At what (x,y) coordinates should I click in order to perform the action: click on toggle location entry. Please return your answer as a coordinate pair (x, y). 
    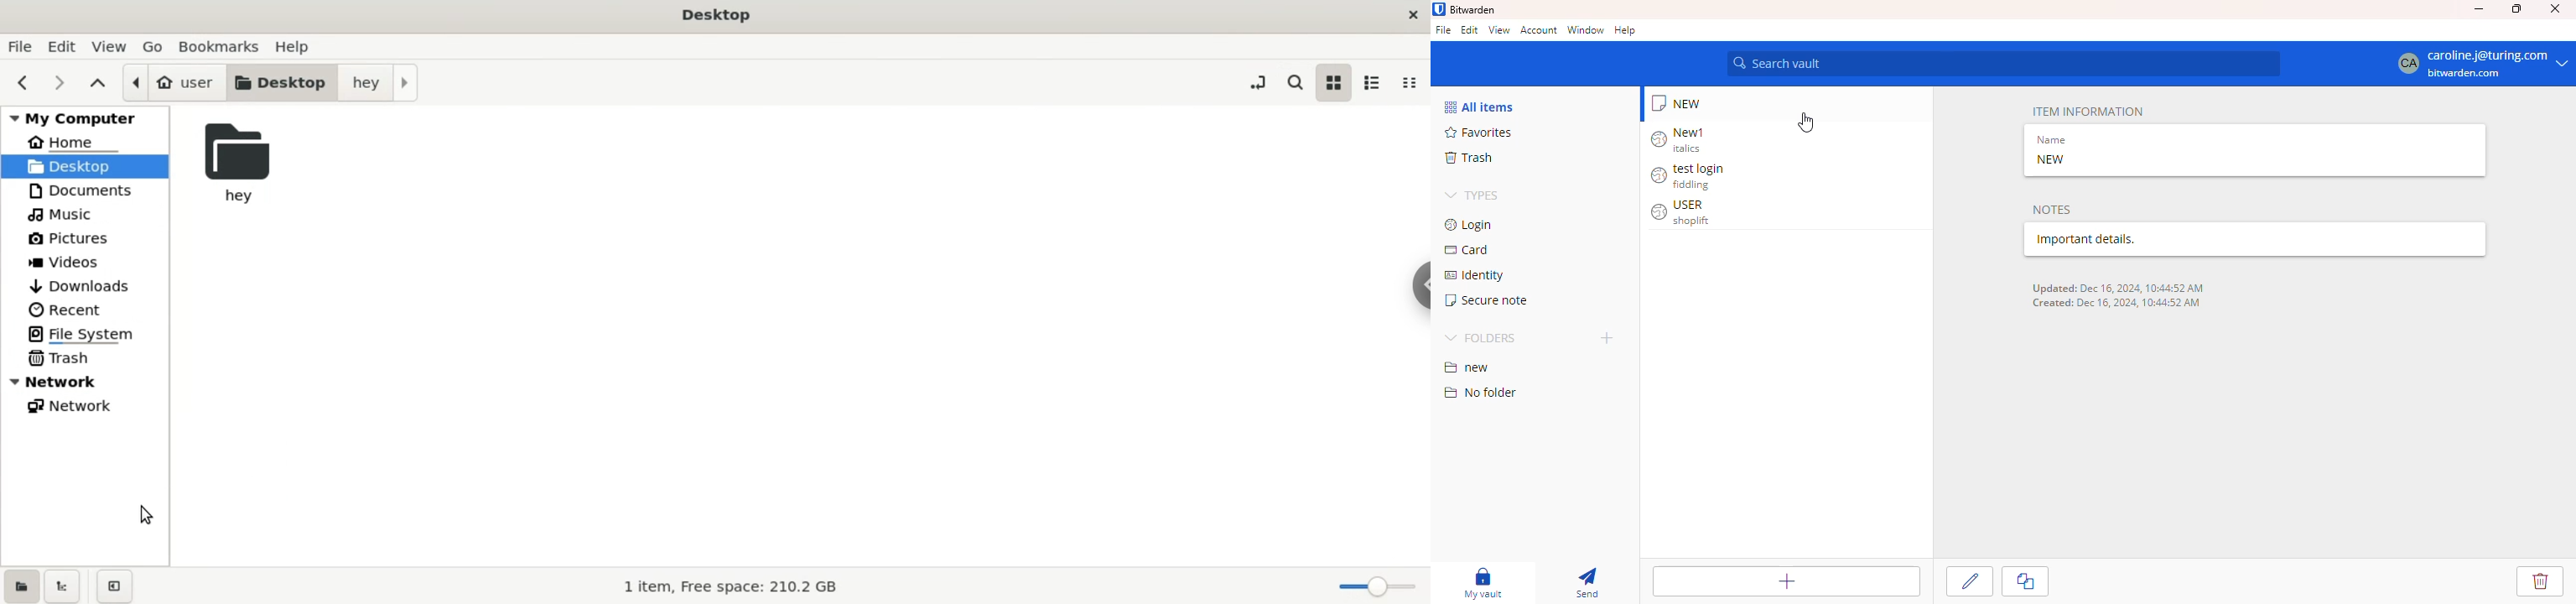
    Looking at the image, I should click on (1254, 84).